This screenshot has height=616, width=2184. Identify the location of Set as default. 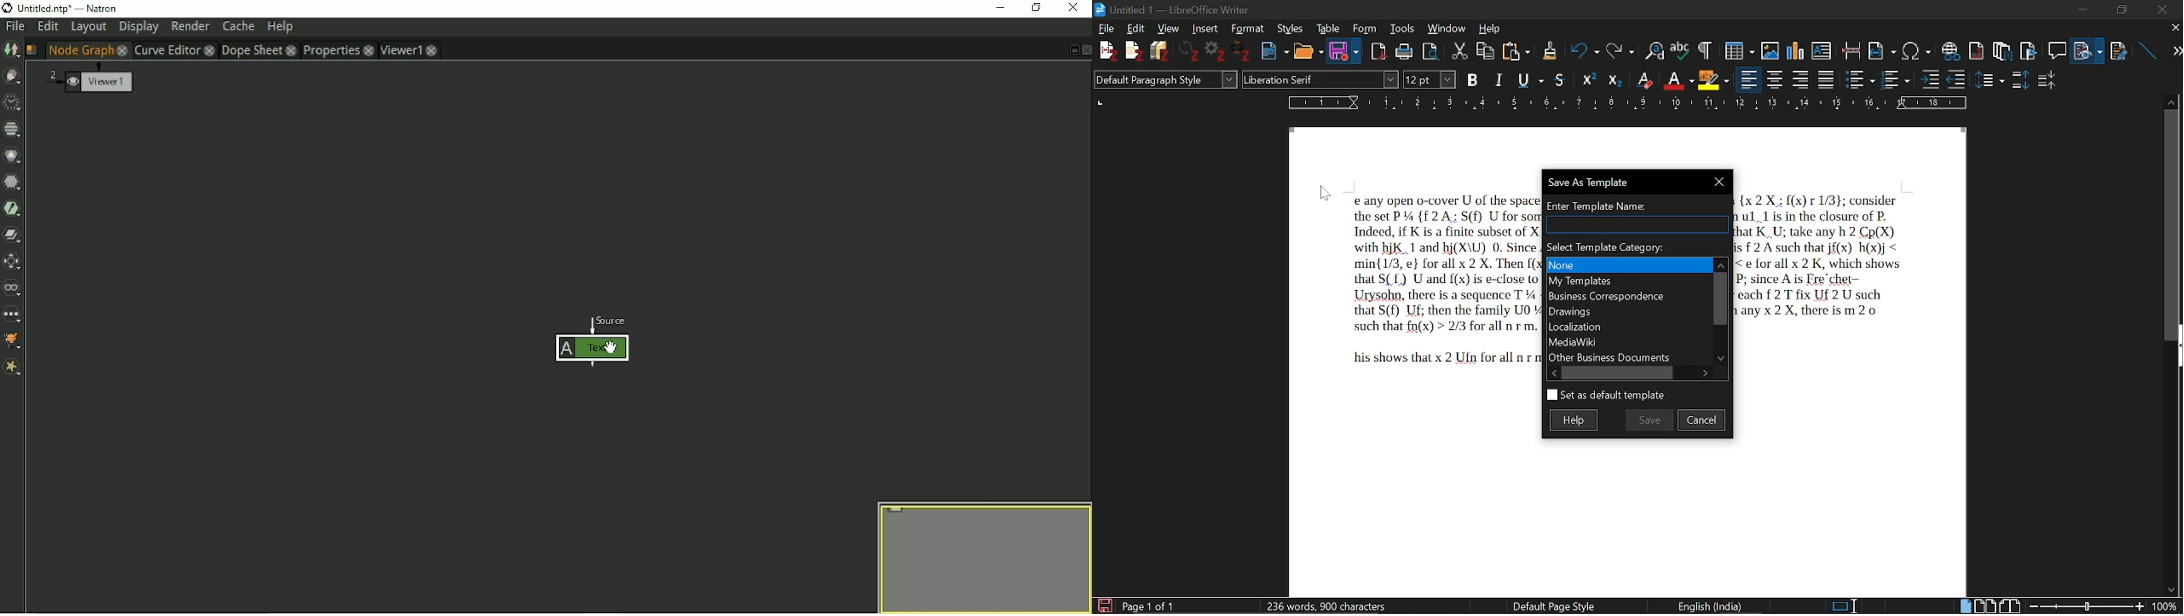
(1605, 396).